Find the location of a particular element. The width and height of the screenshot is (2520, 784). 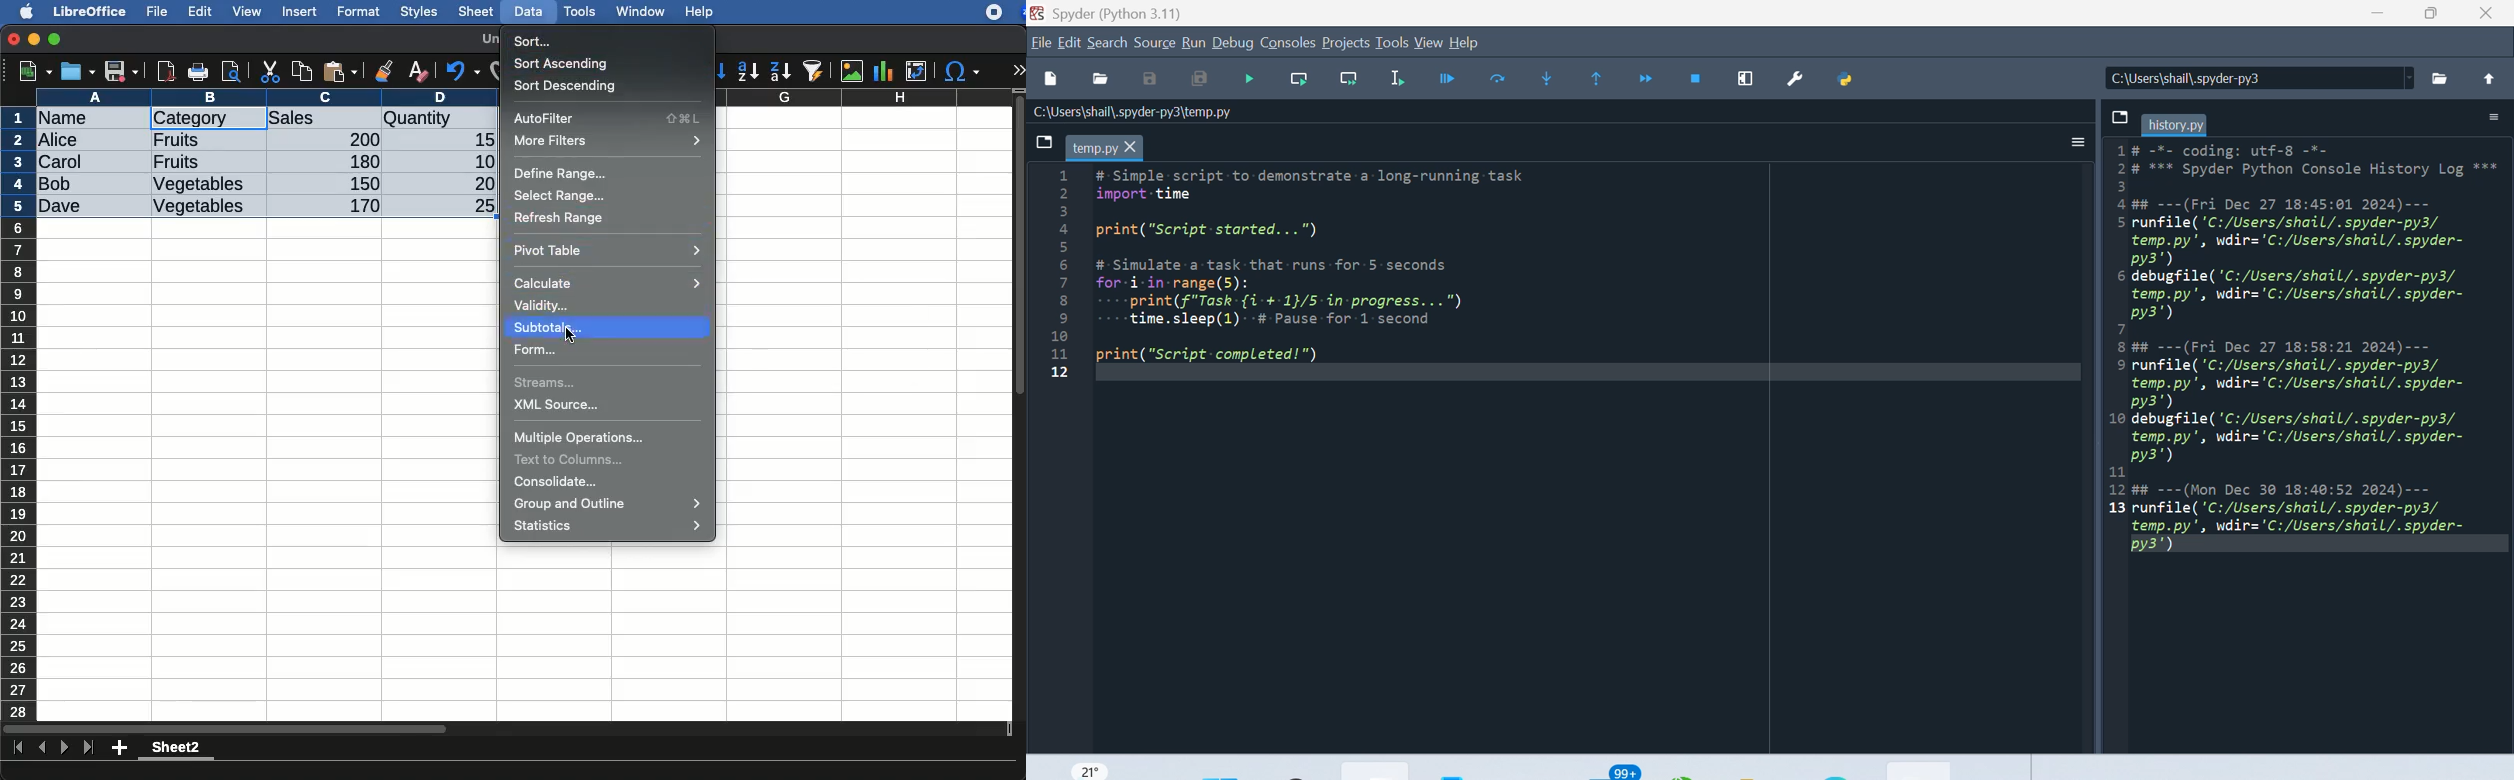

Edit is located at coordinates (1069, 43).